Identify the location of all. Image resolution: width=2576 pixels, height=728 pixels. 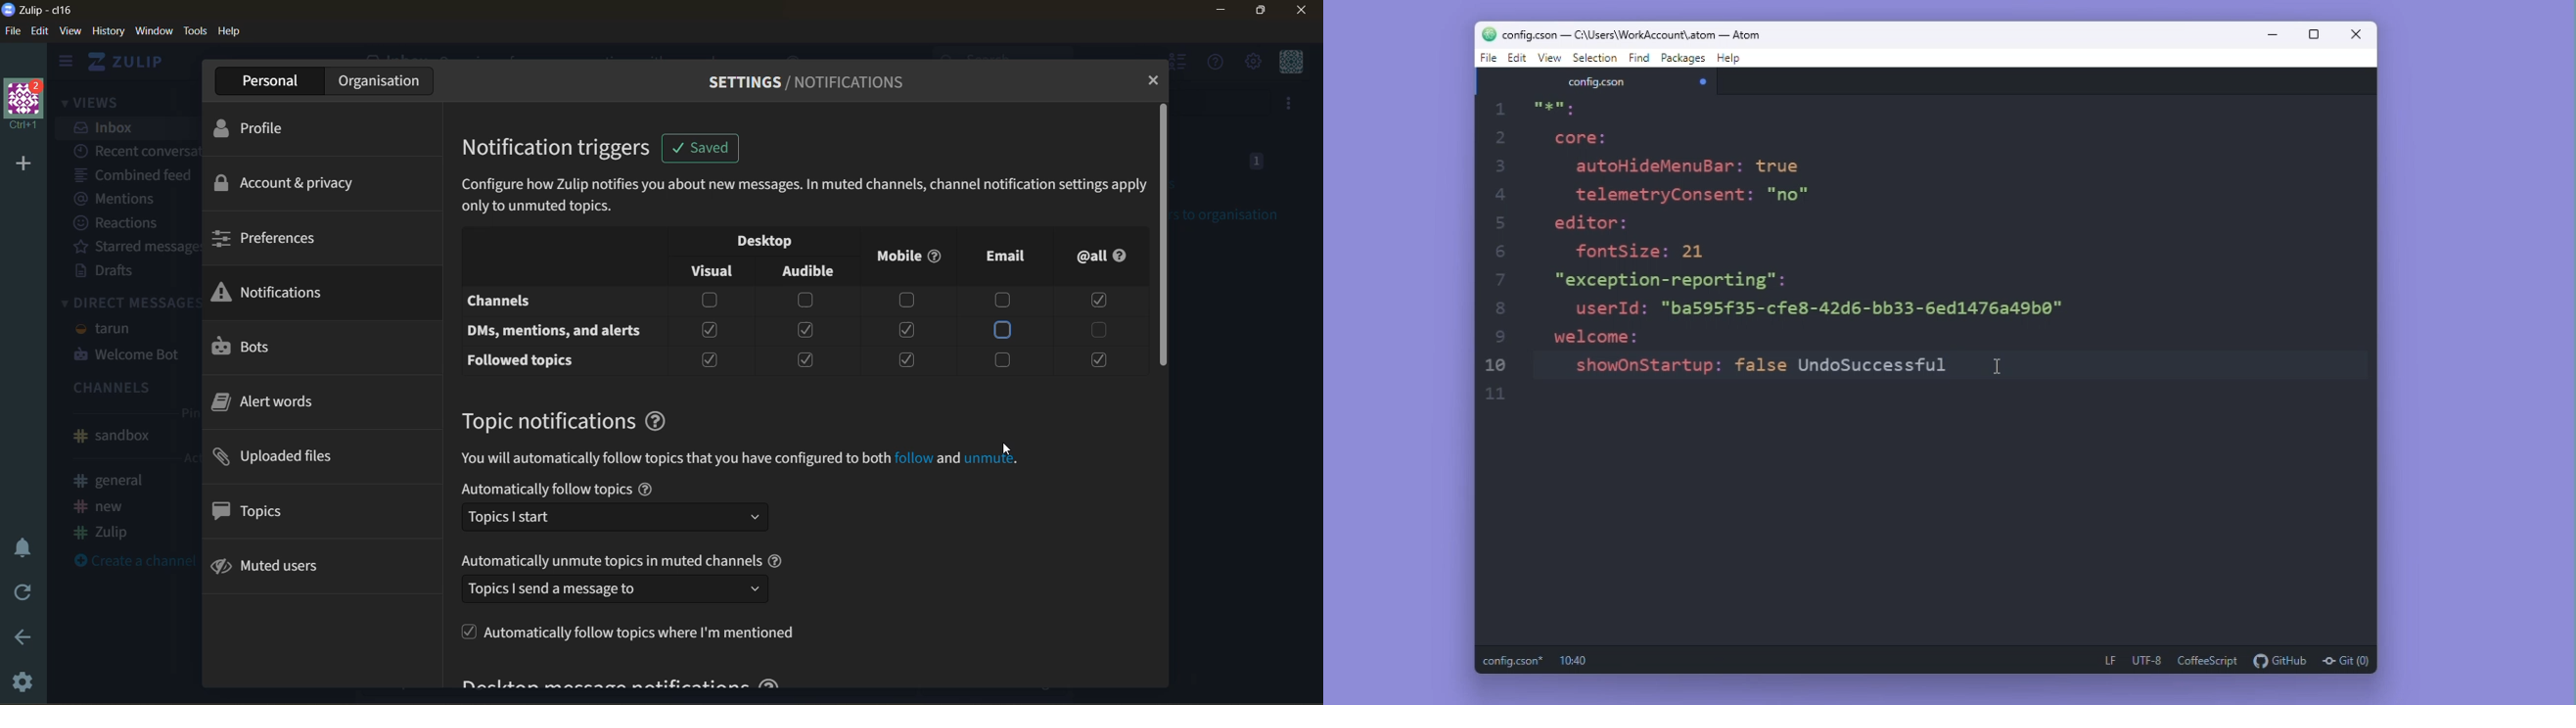
(1108, 257).